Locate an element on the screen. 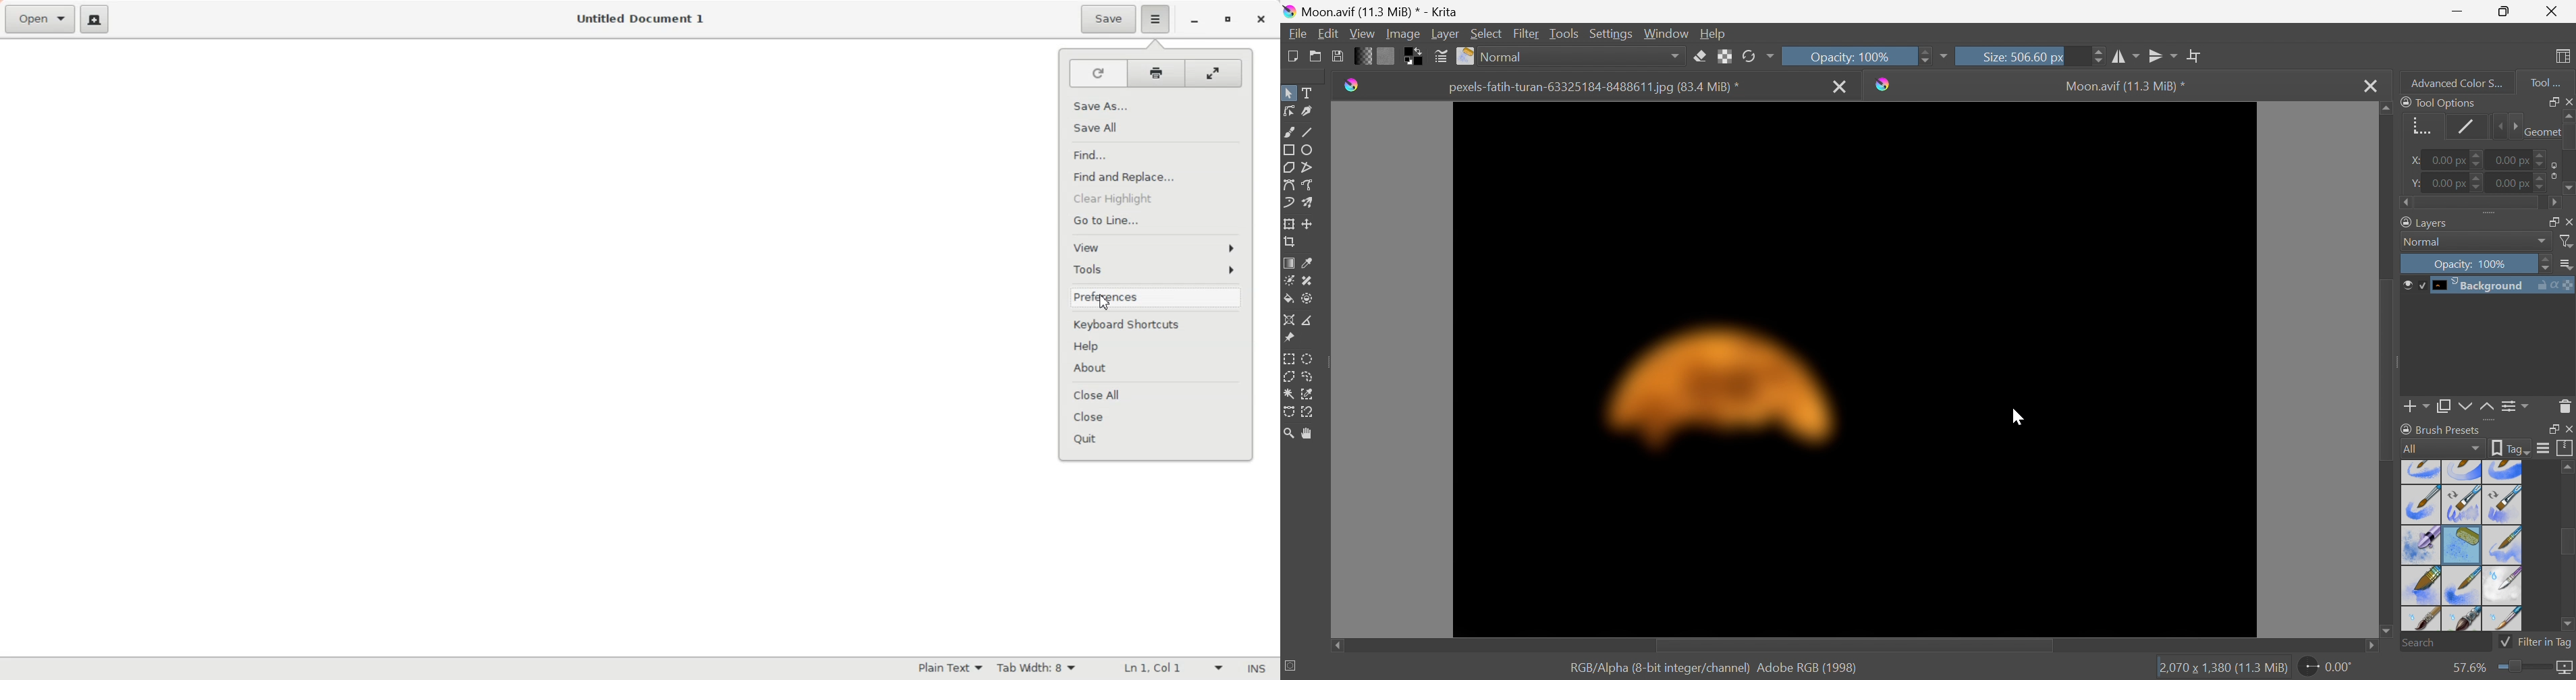  0.00 px is located at coordinates (2523, 183).